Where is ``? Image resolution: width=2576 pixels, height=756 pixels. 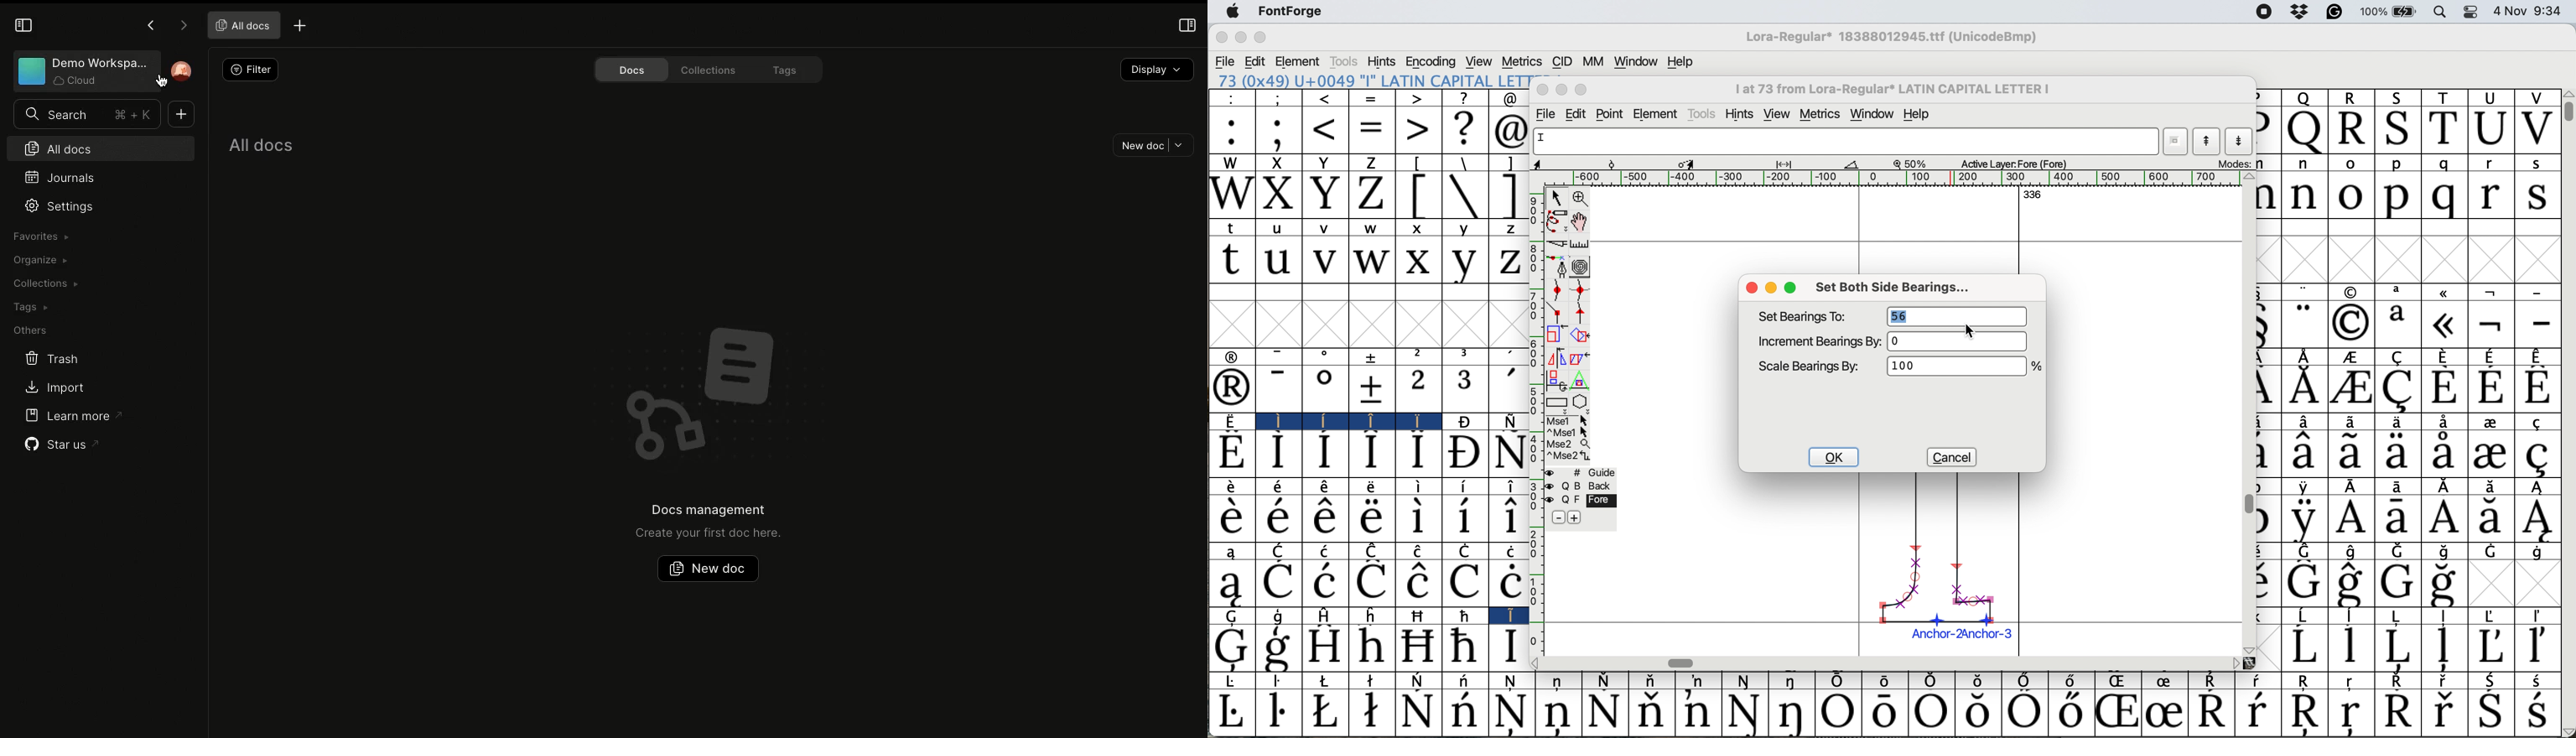
 is located at coordinates (2492, 550).